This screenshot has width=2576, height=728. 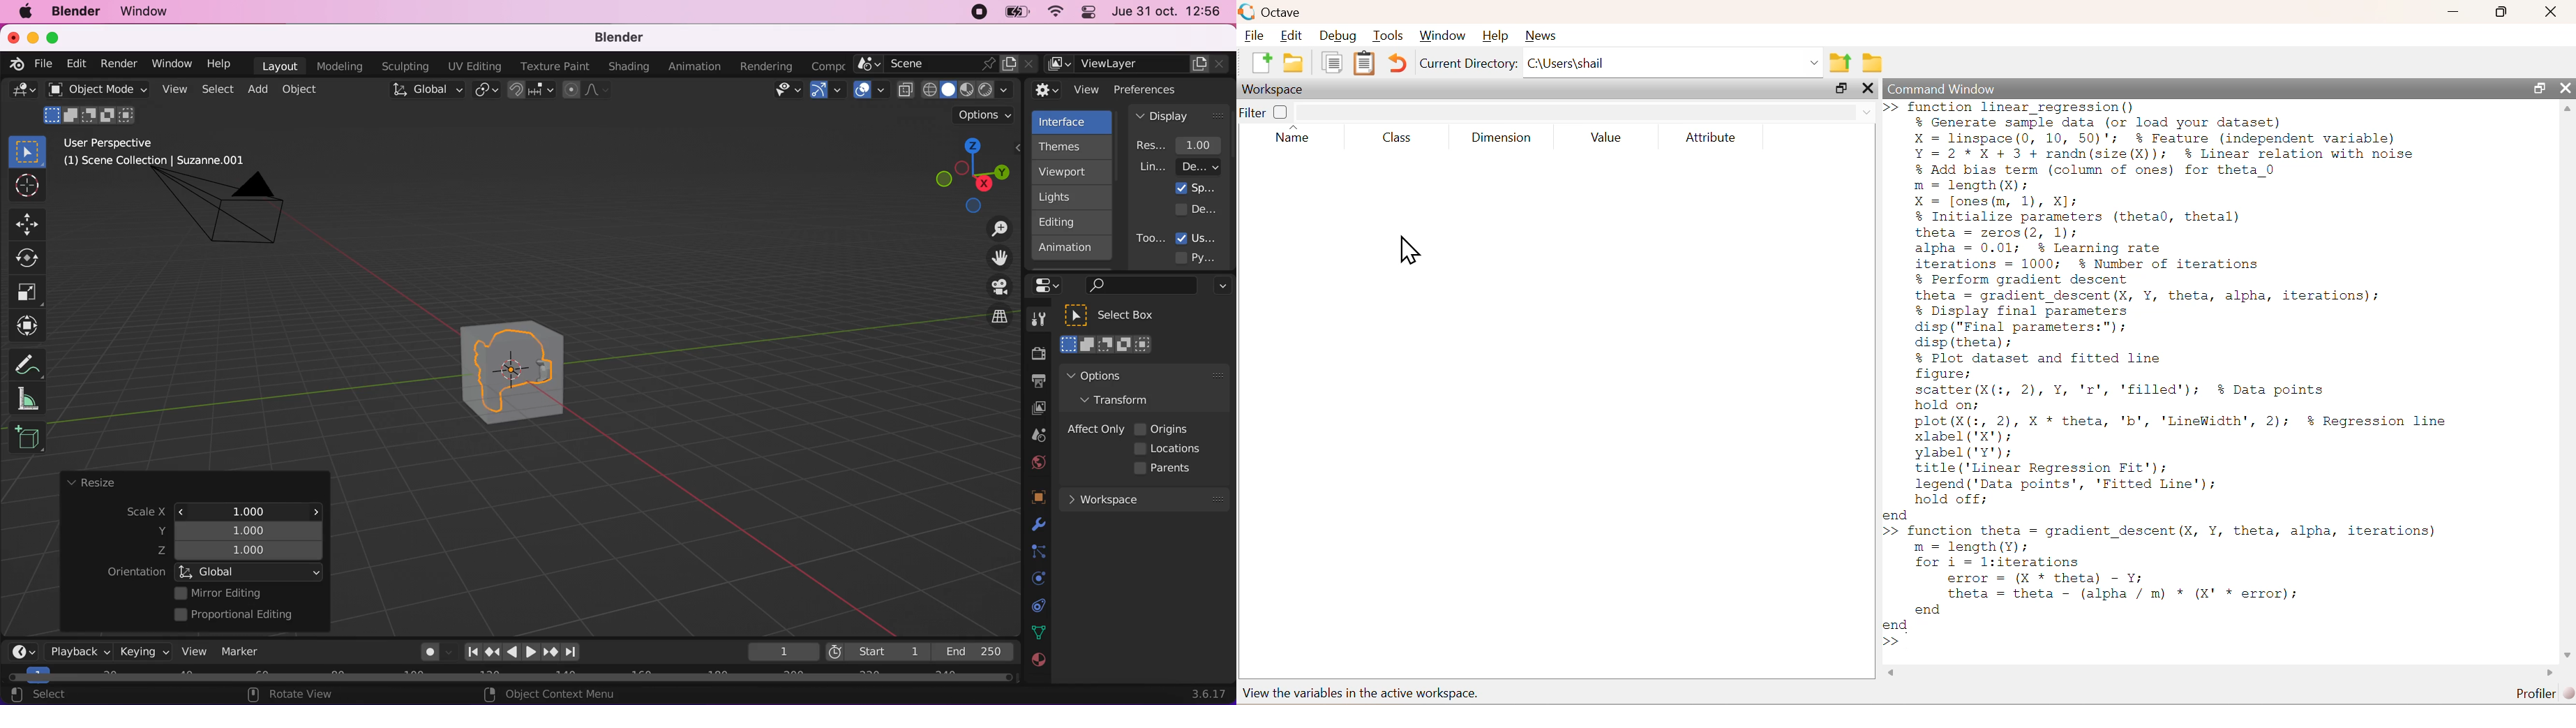 I want to click on 3.6.17, so click(x=1211, y=694).